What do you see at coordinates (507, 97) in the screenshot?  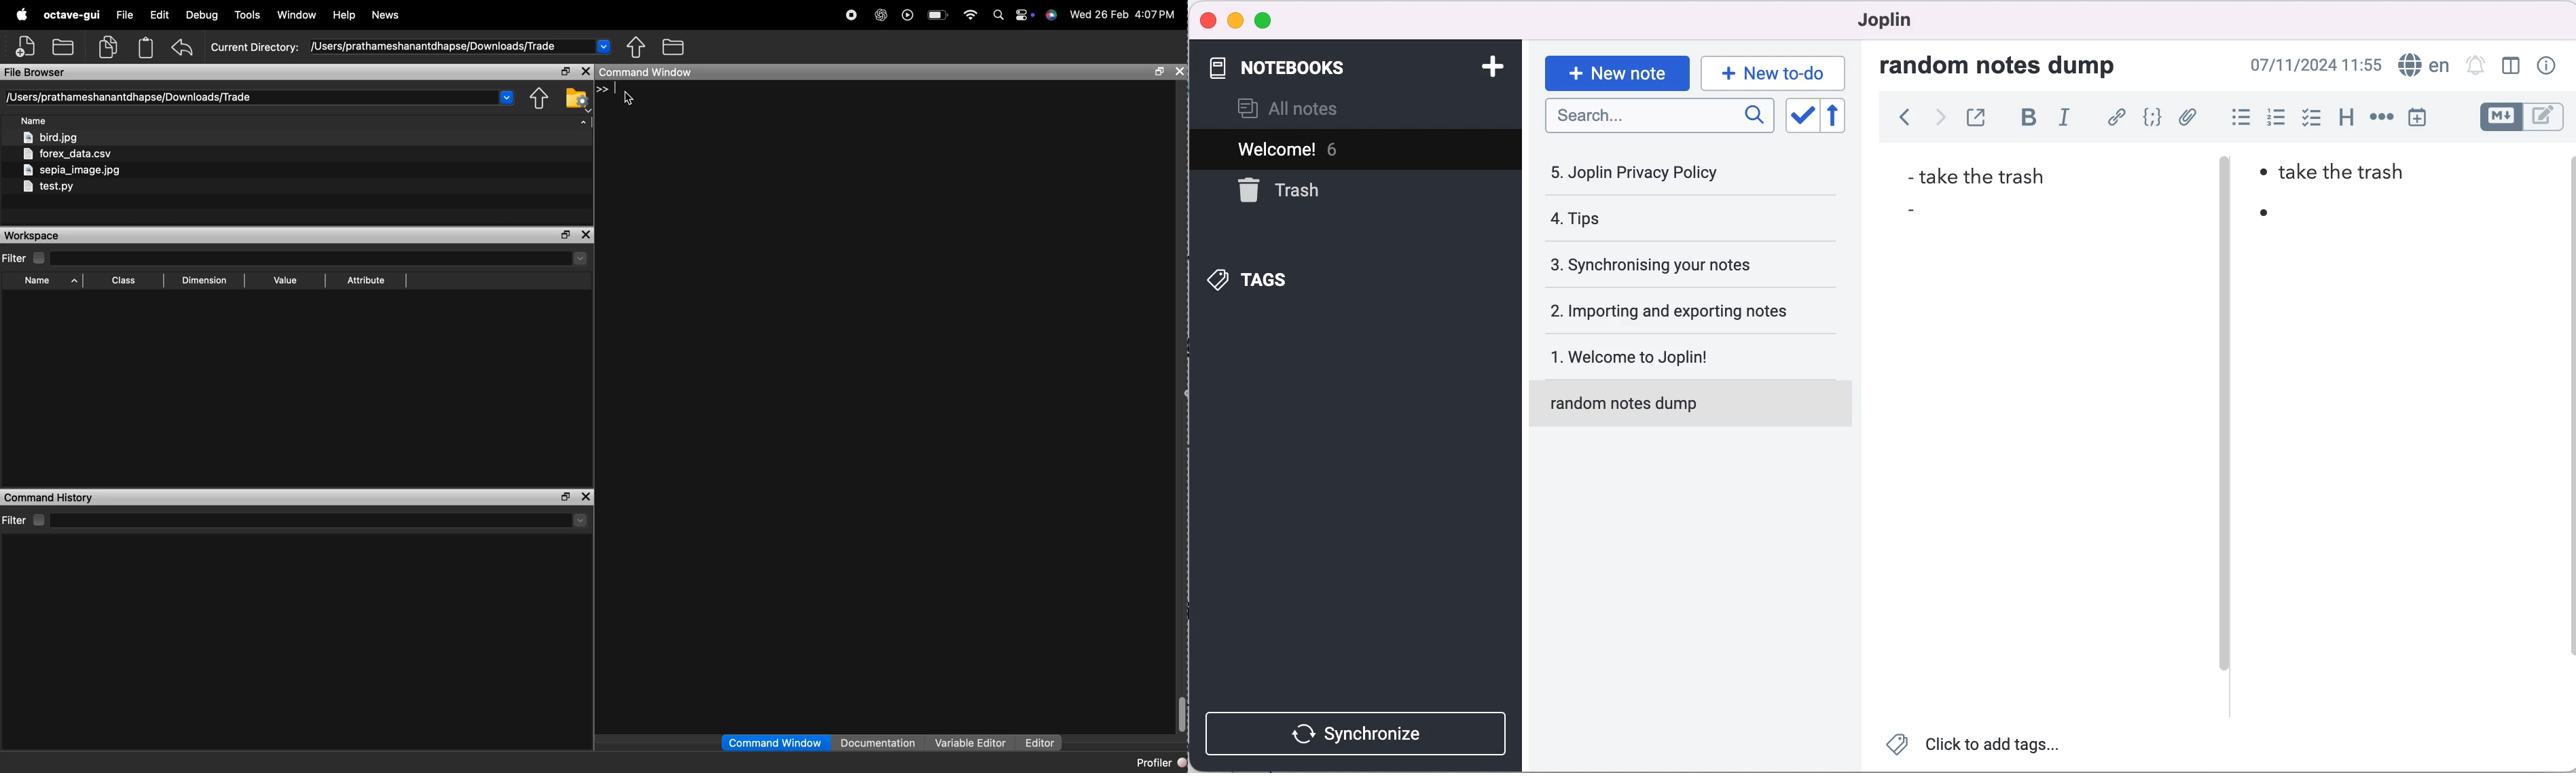 I see `Drop-down ` at bounding box center [507, 97].